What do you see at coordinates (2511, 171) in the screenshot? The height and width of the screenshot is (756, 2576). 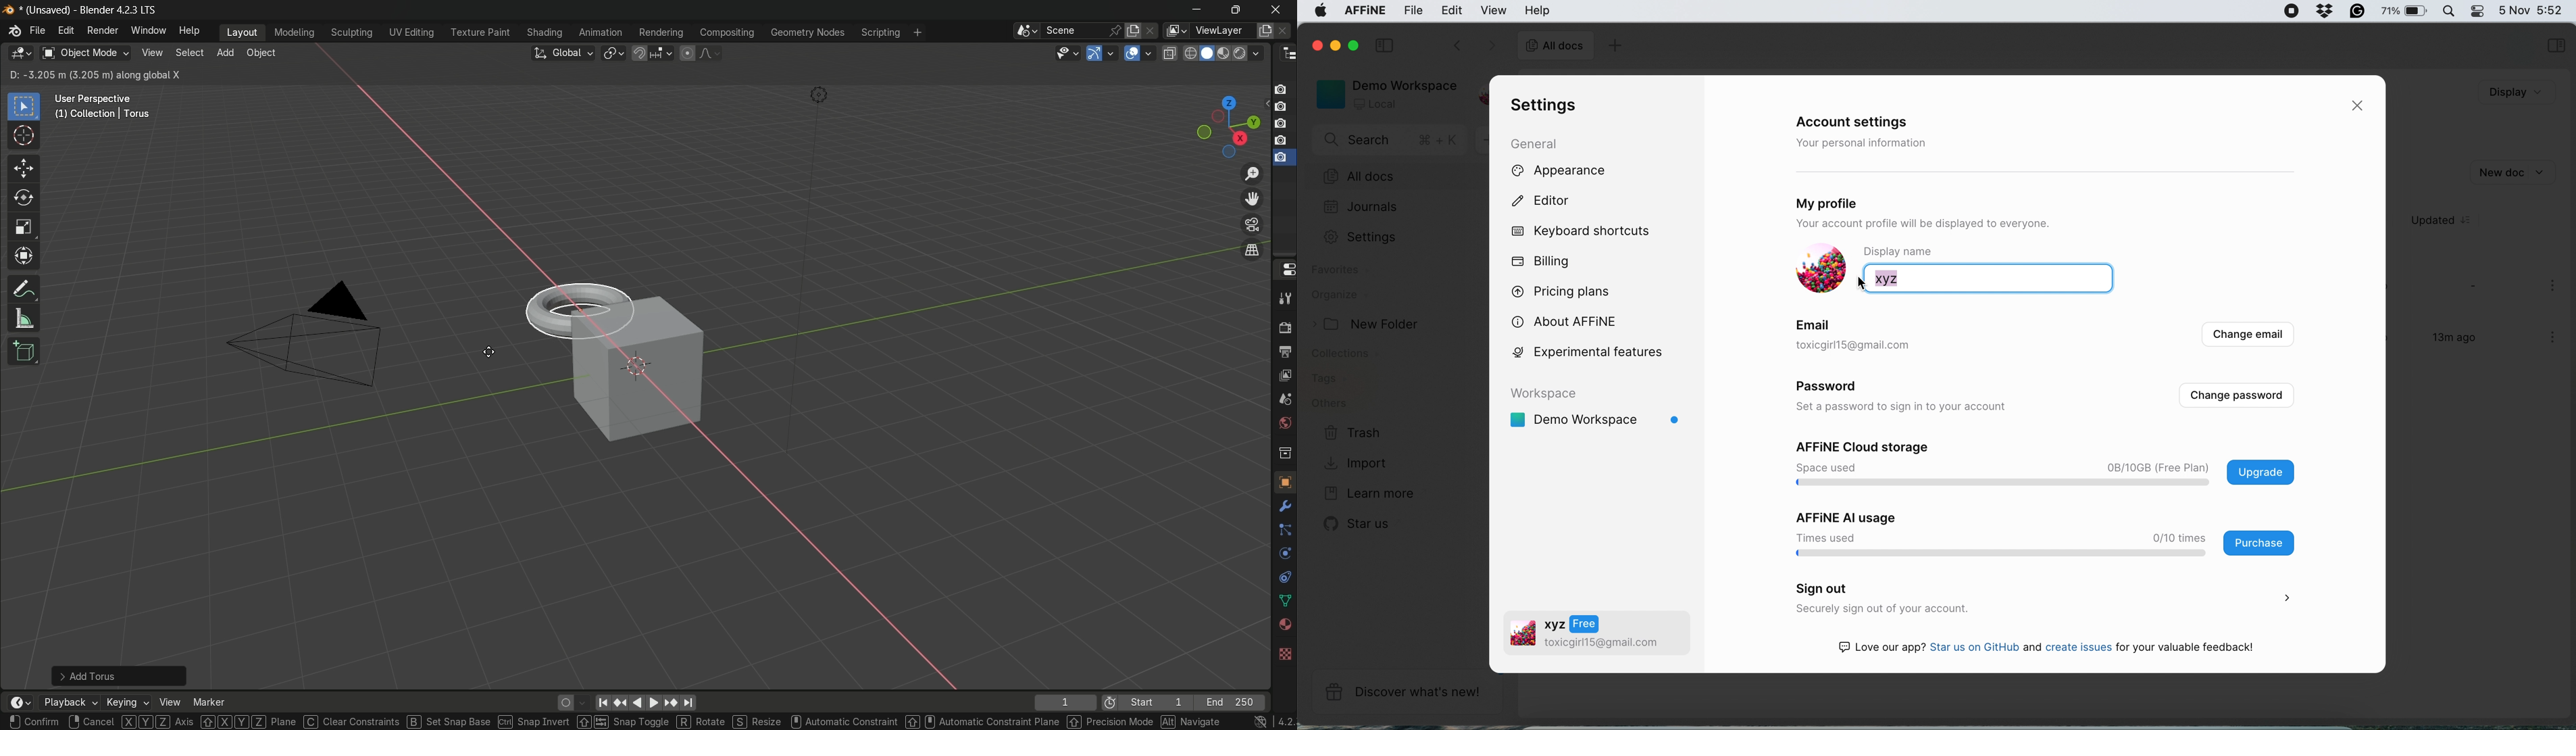 I see `new doc` at bounding box center [2511, 171].